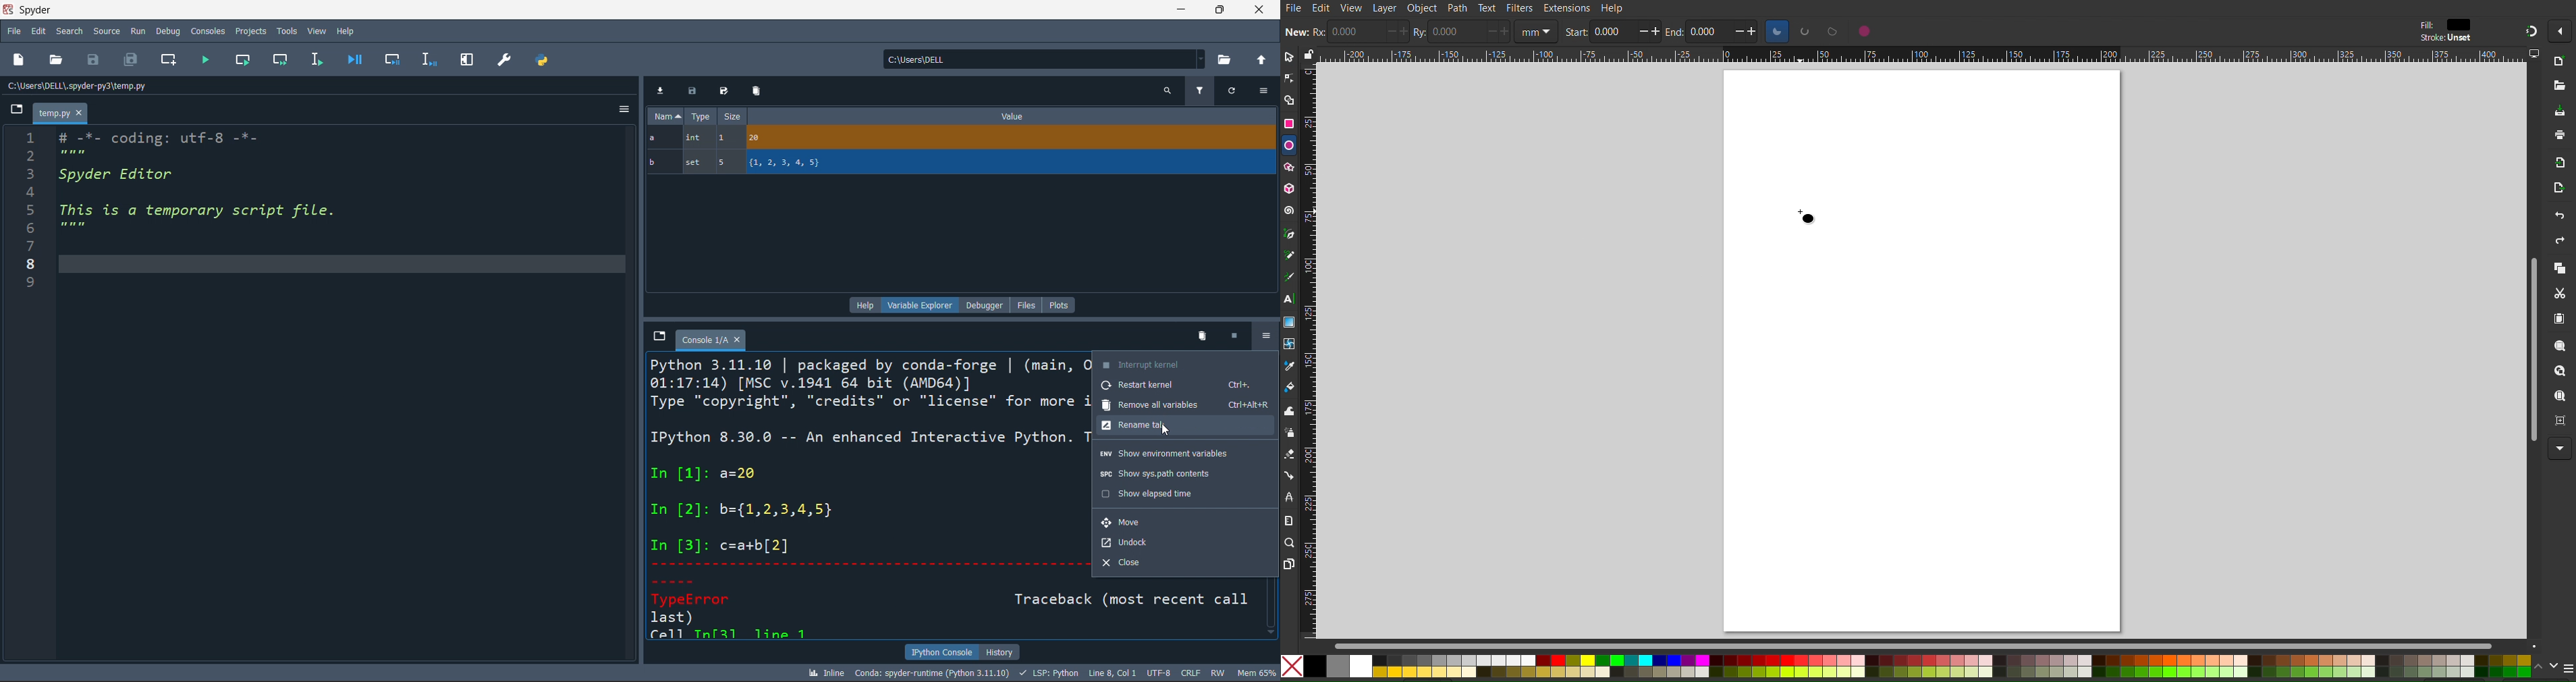 The height and width of the screenshot is (700, 2576). What do you see at coordinates (1012, 116) in the screenshot?
I see `value` at bounding box center [1012, 116].